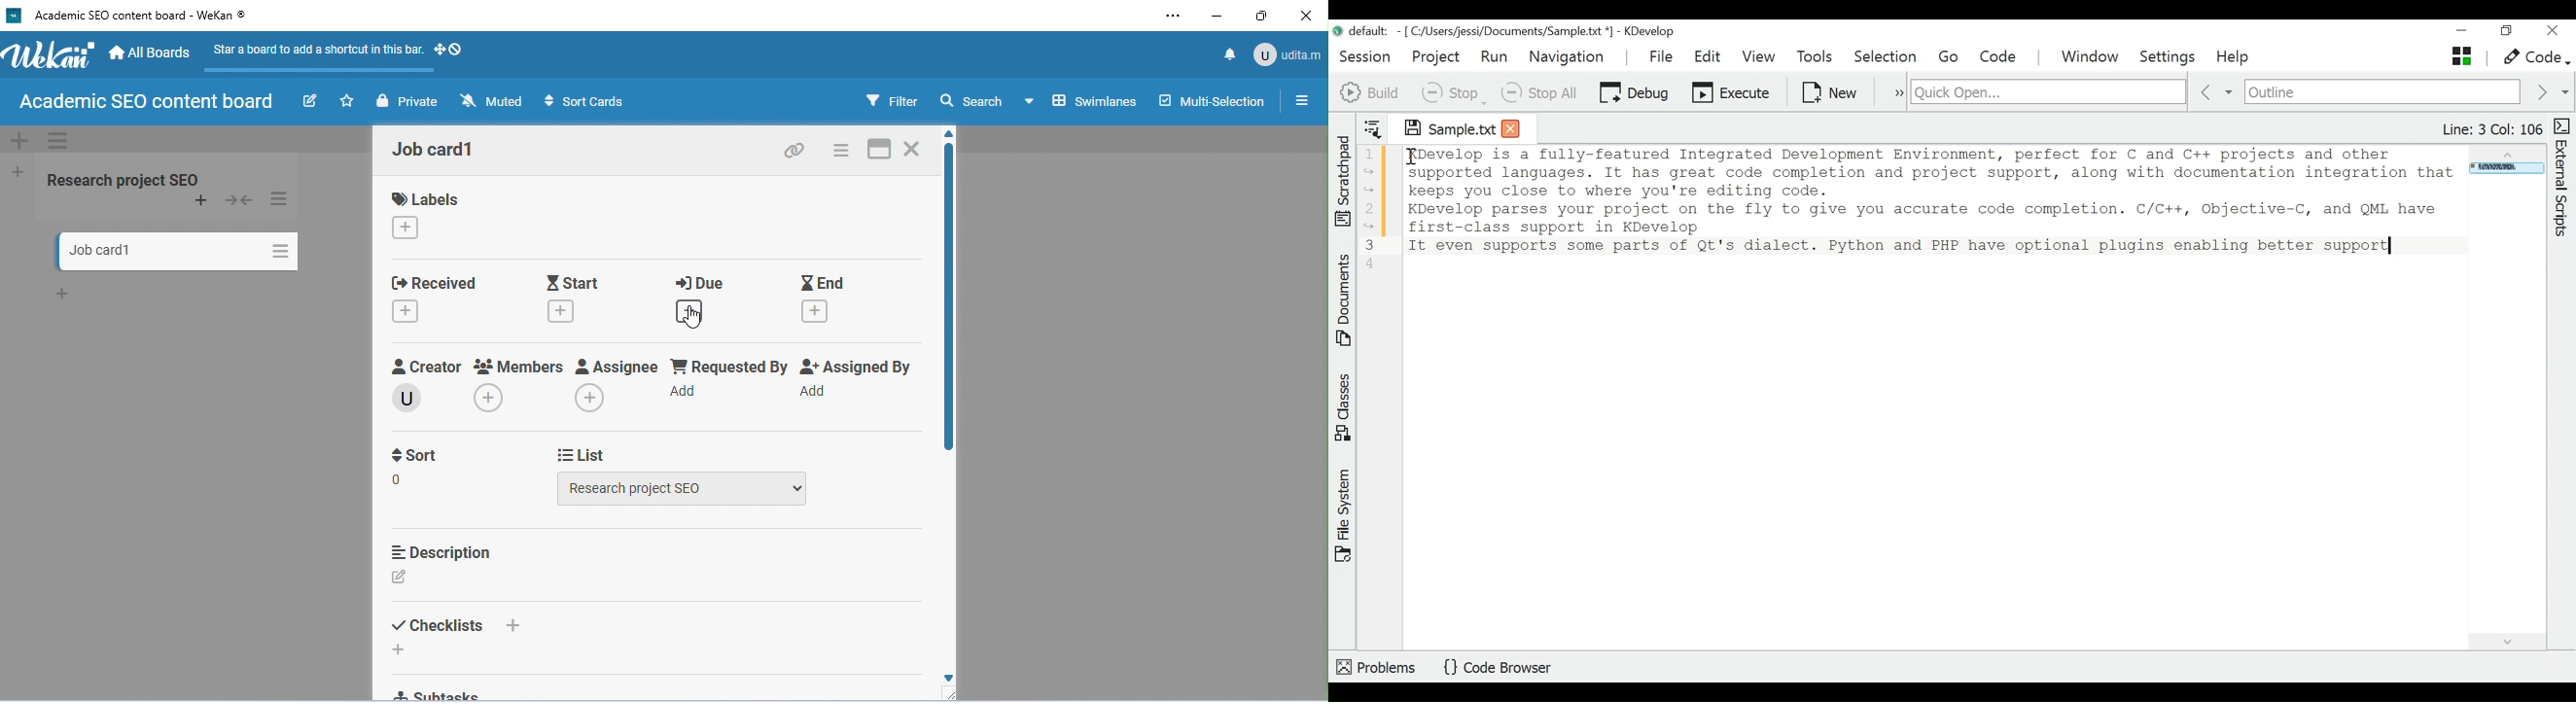 Image resolution: width=2576 pixels, height=728 pixels. Describe the element at coordinates (58, 142) in the screenshot. I see `swimelane actions` at that location.